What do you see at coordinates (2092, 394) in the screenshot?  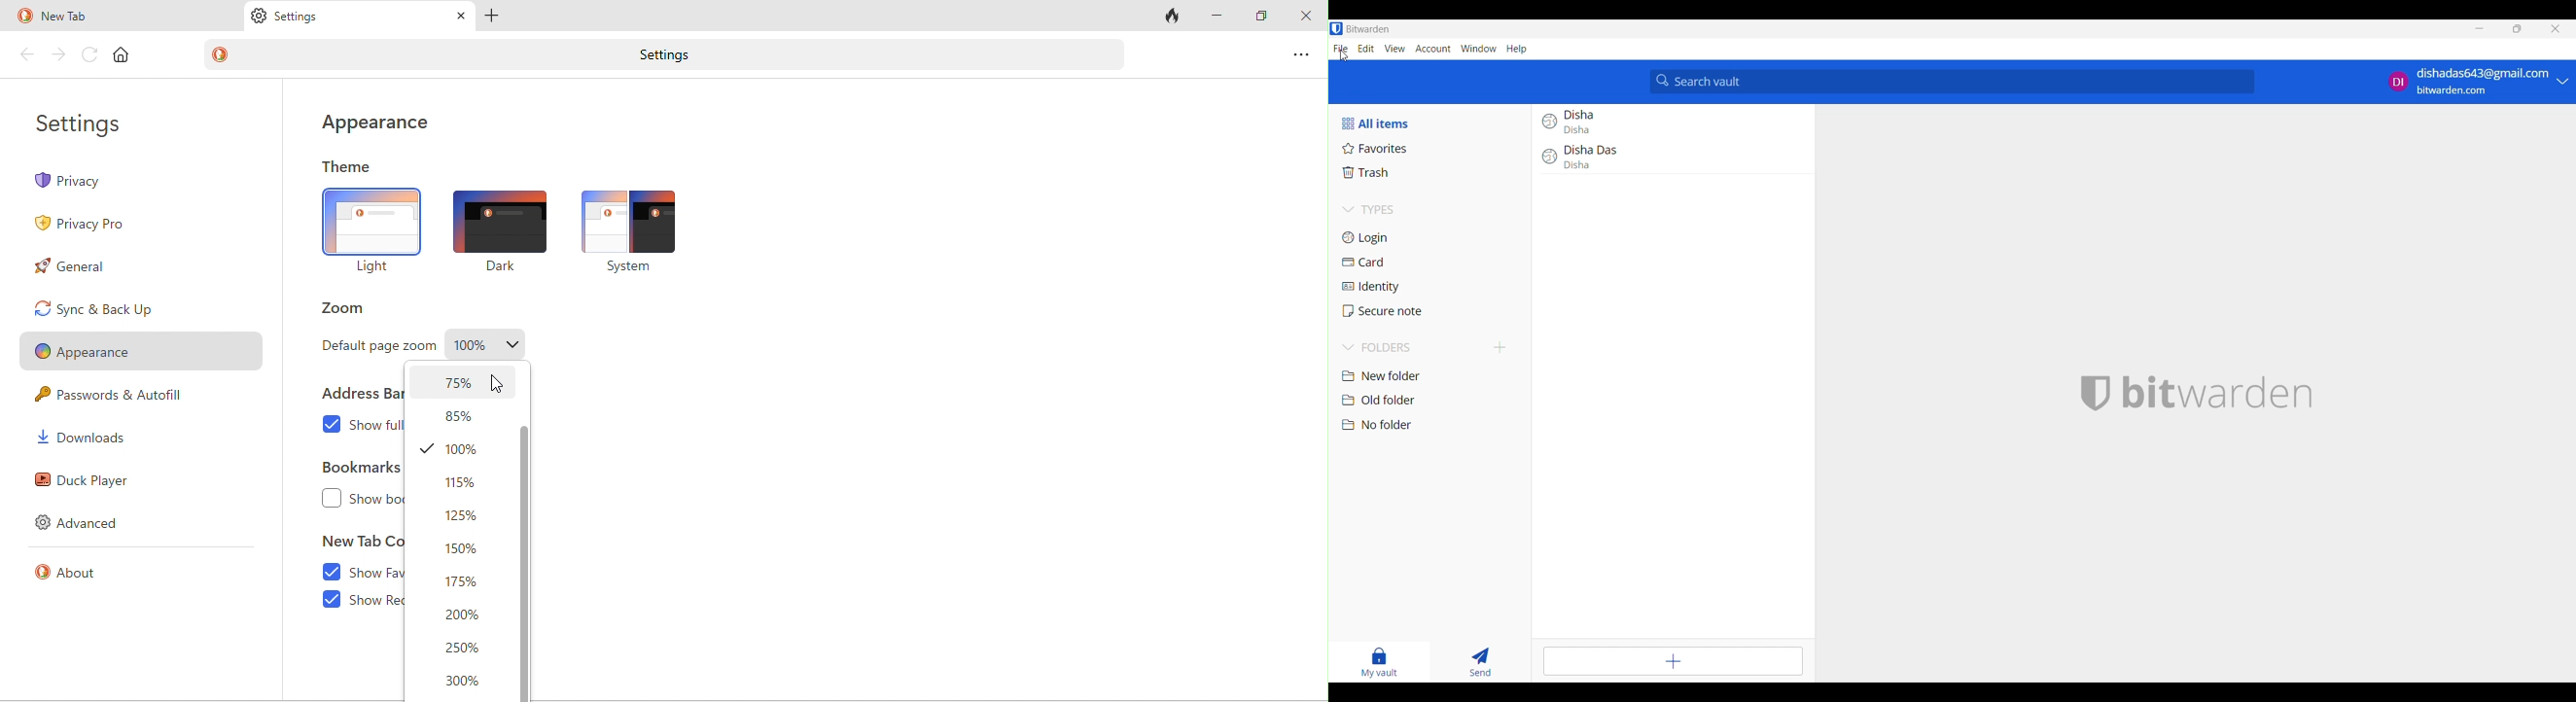 I see `bitwarden logo` at bounding box center [2092, 394].